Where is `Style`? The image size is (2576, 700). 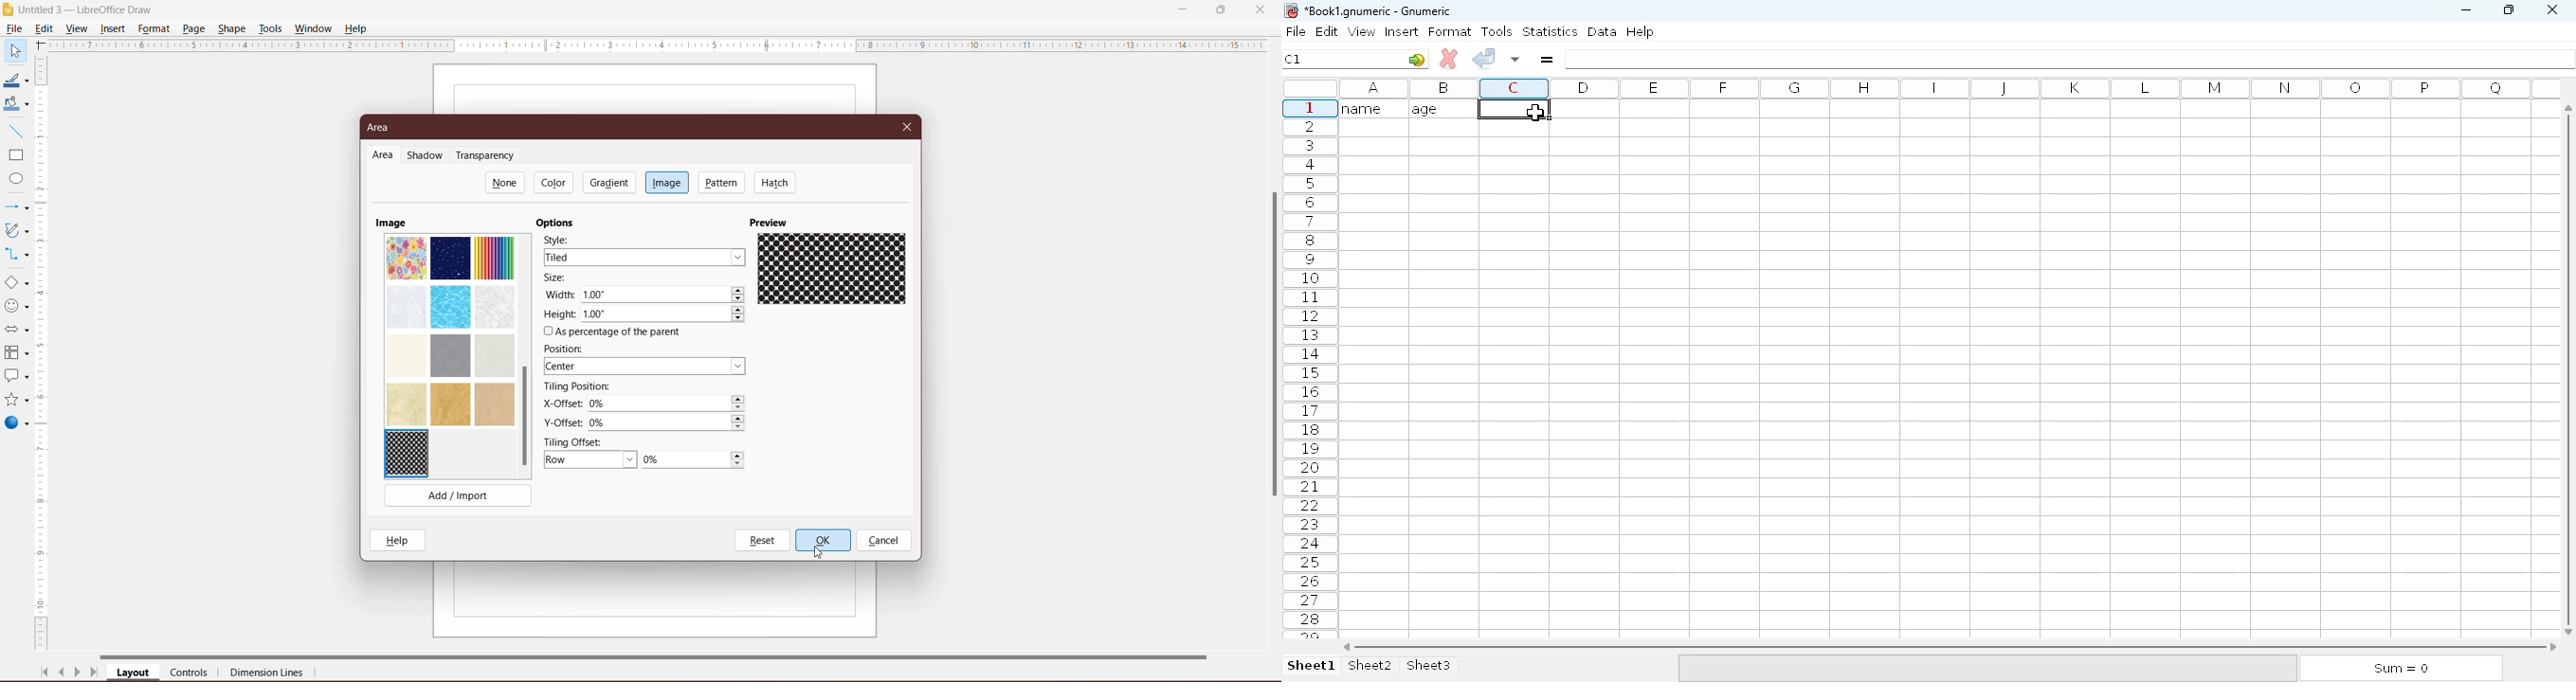 Style is located at coordinates (562, 239).